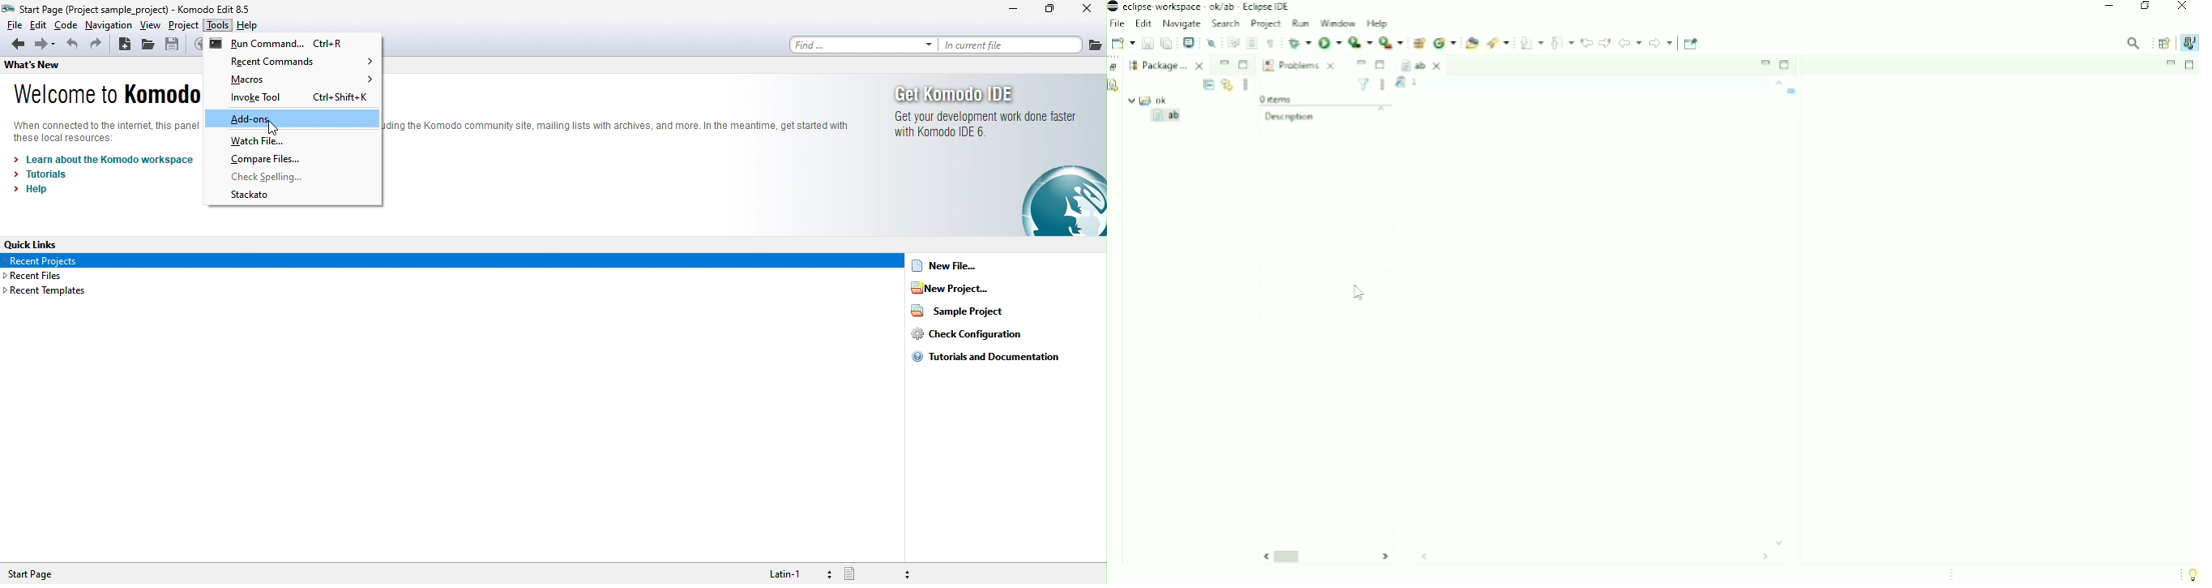 The height and width of the screenshot is (588, 2212). I want to click on Package Explorer, so click(1175, 65).